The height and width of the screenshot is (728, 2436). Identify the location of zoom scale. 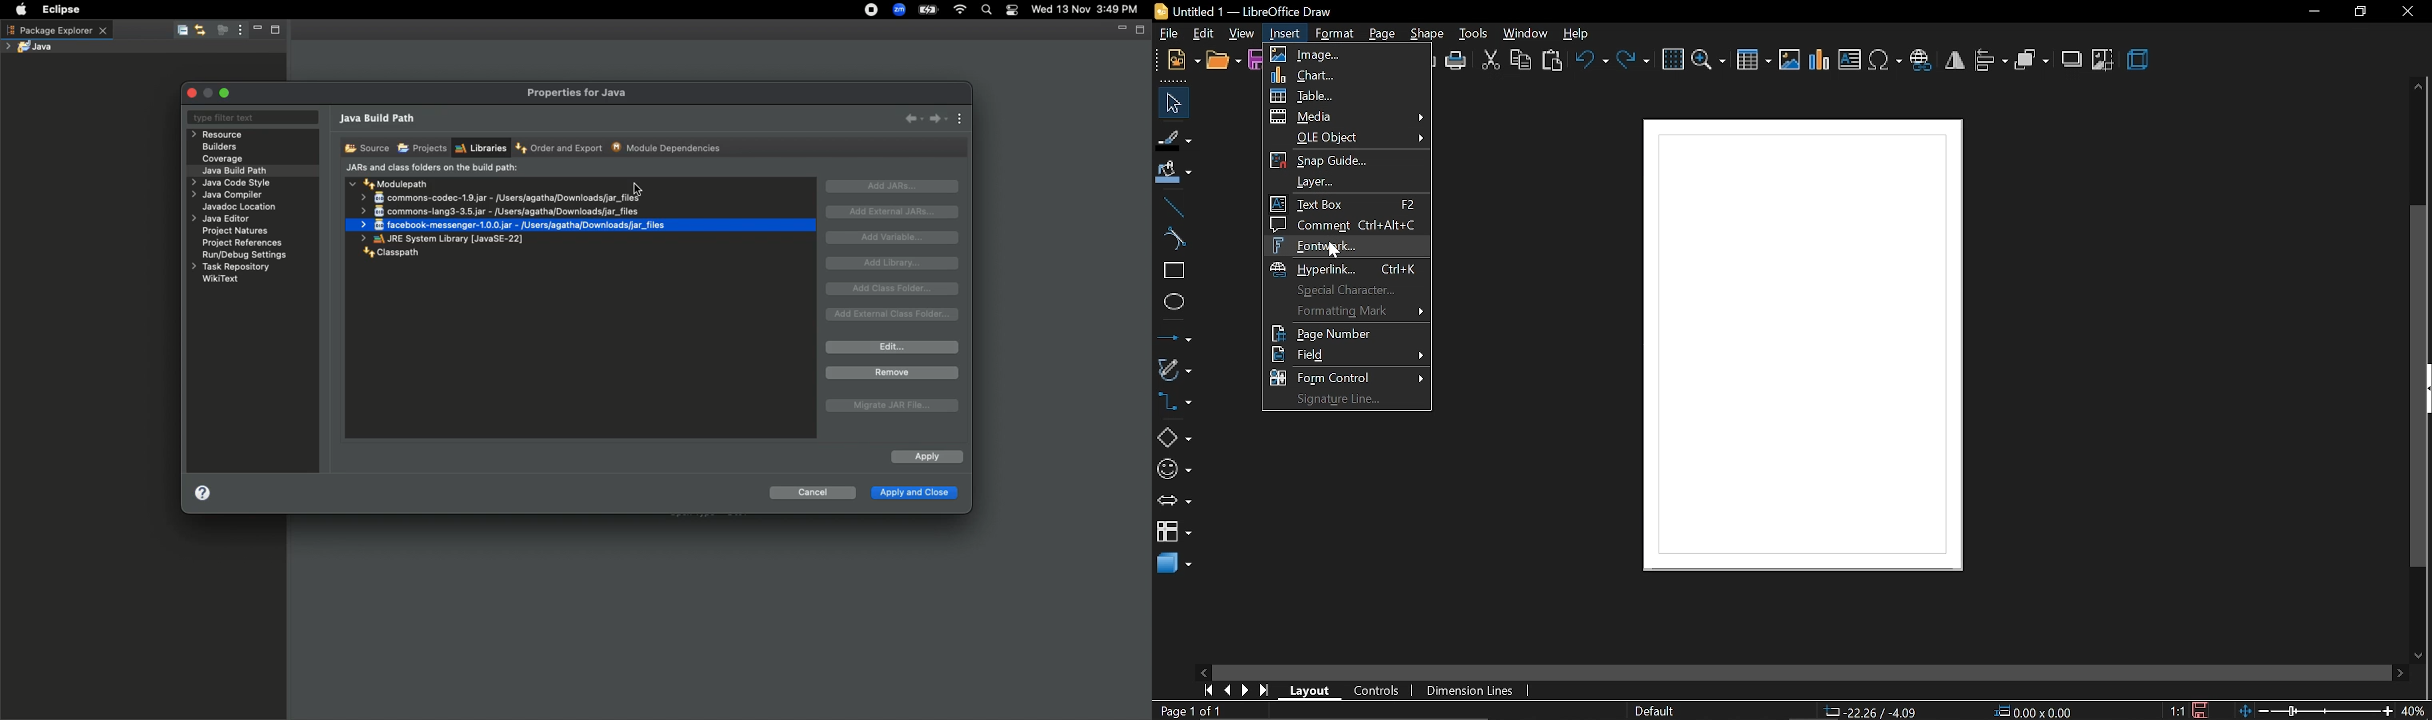
(2315, 711).